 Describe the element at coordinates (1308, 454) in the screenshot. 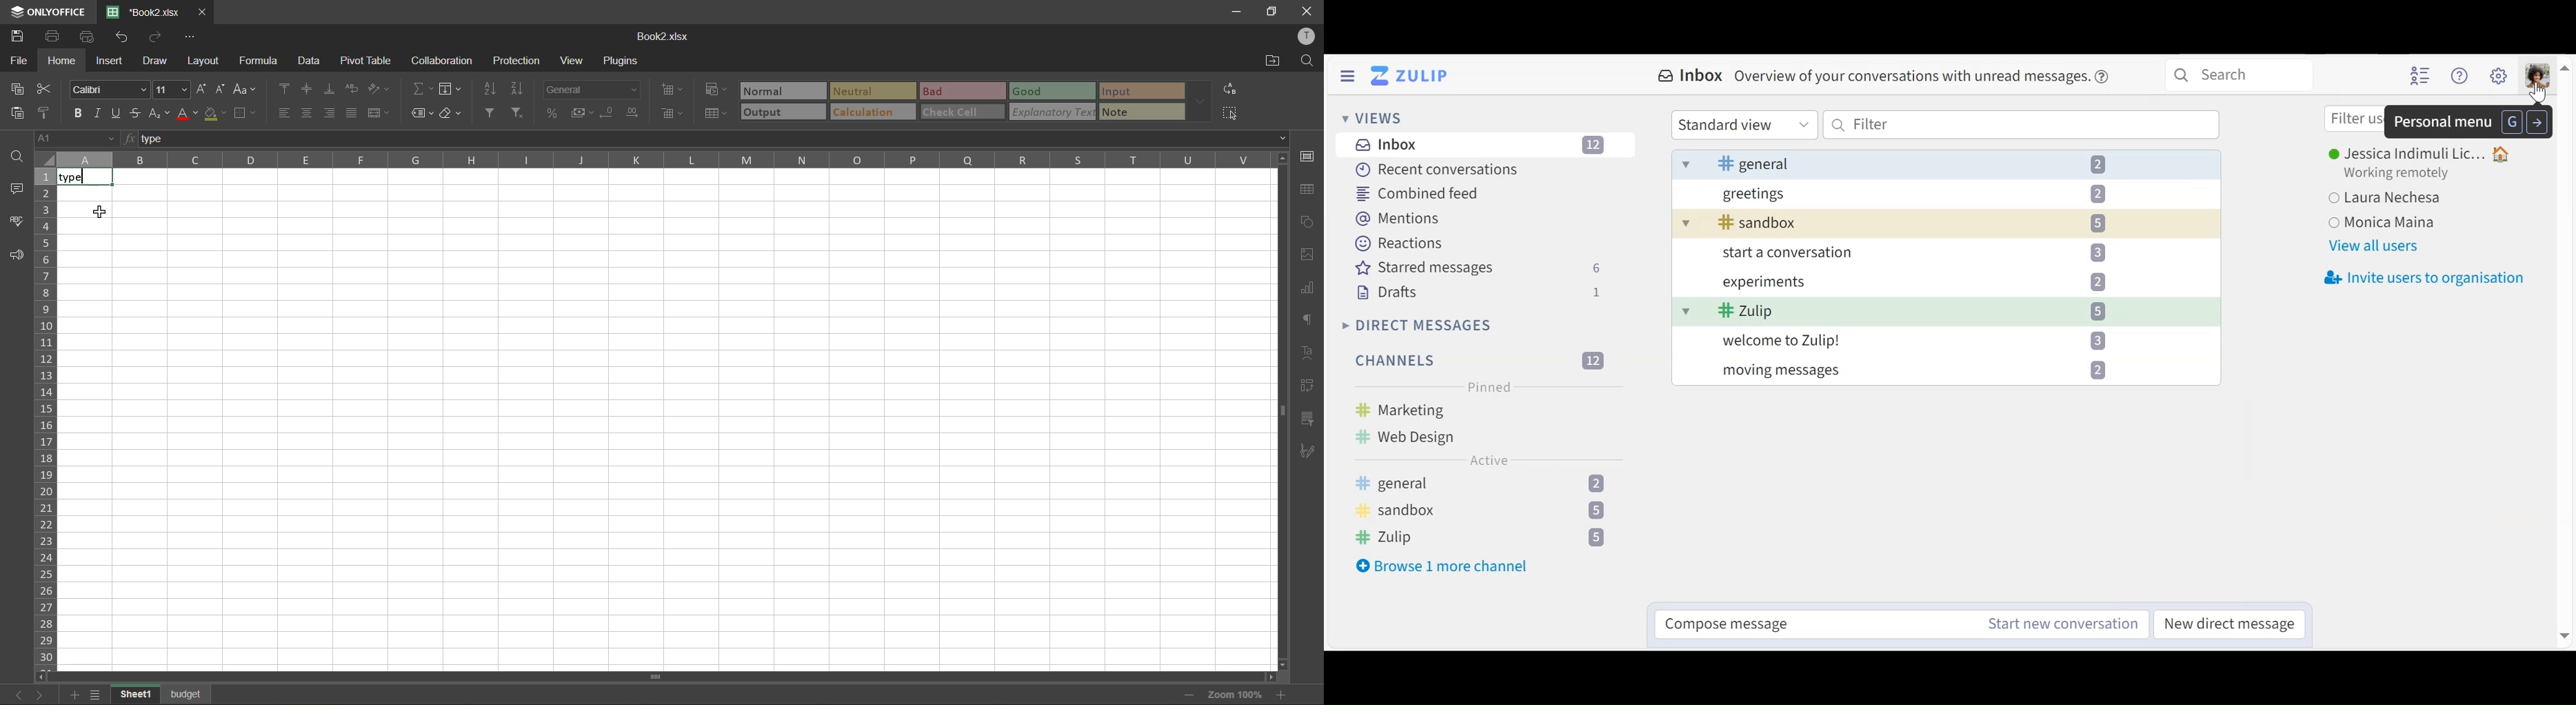

I see `signature` at that location.